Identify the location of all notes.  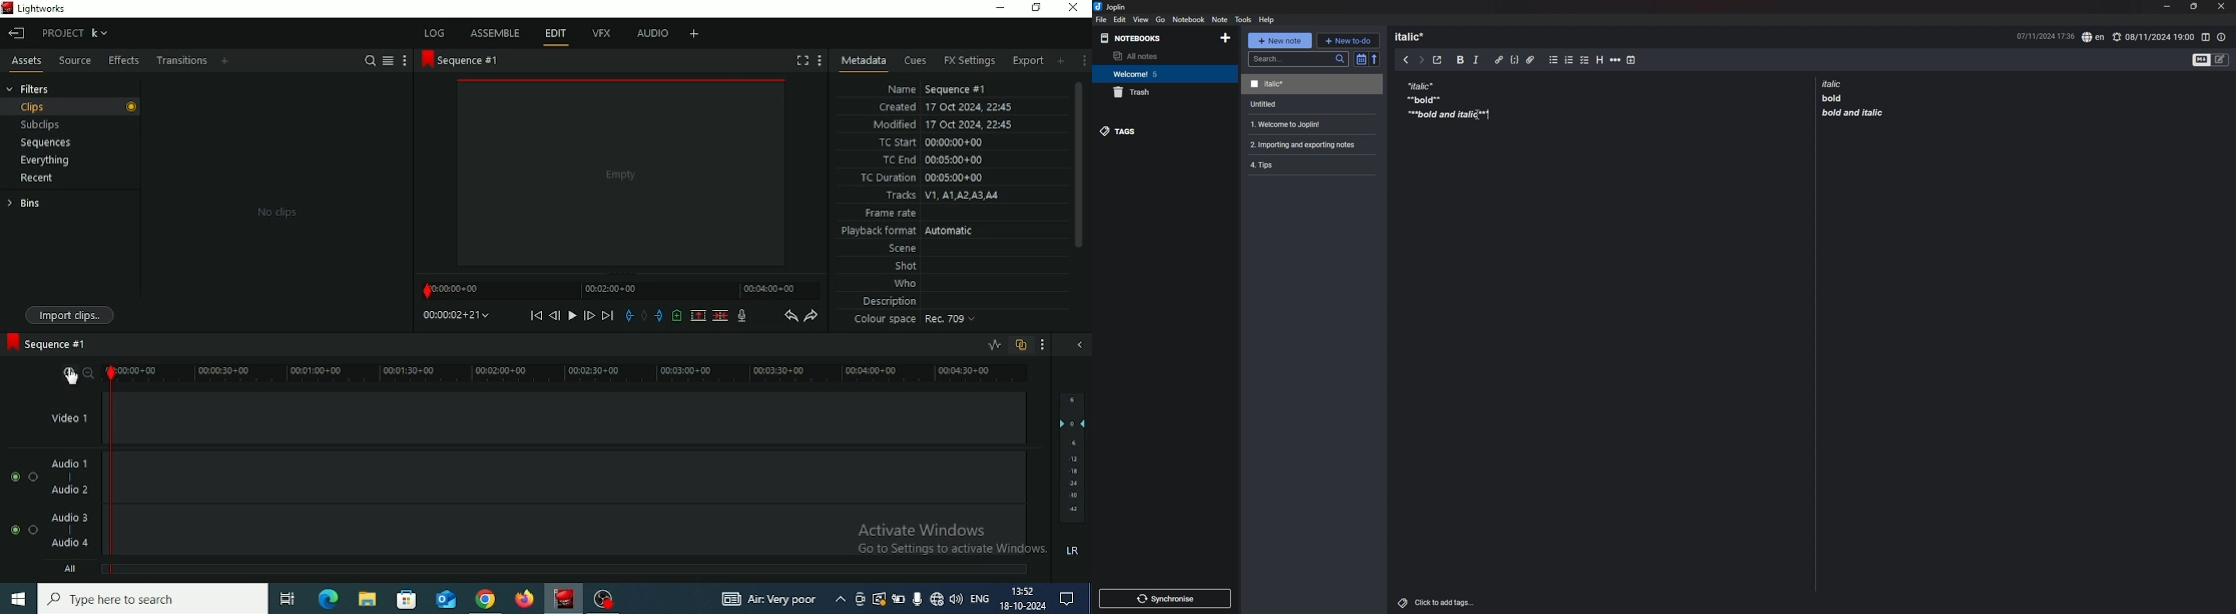
(1162, 56).